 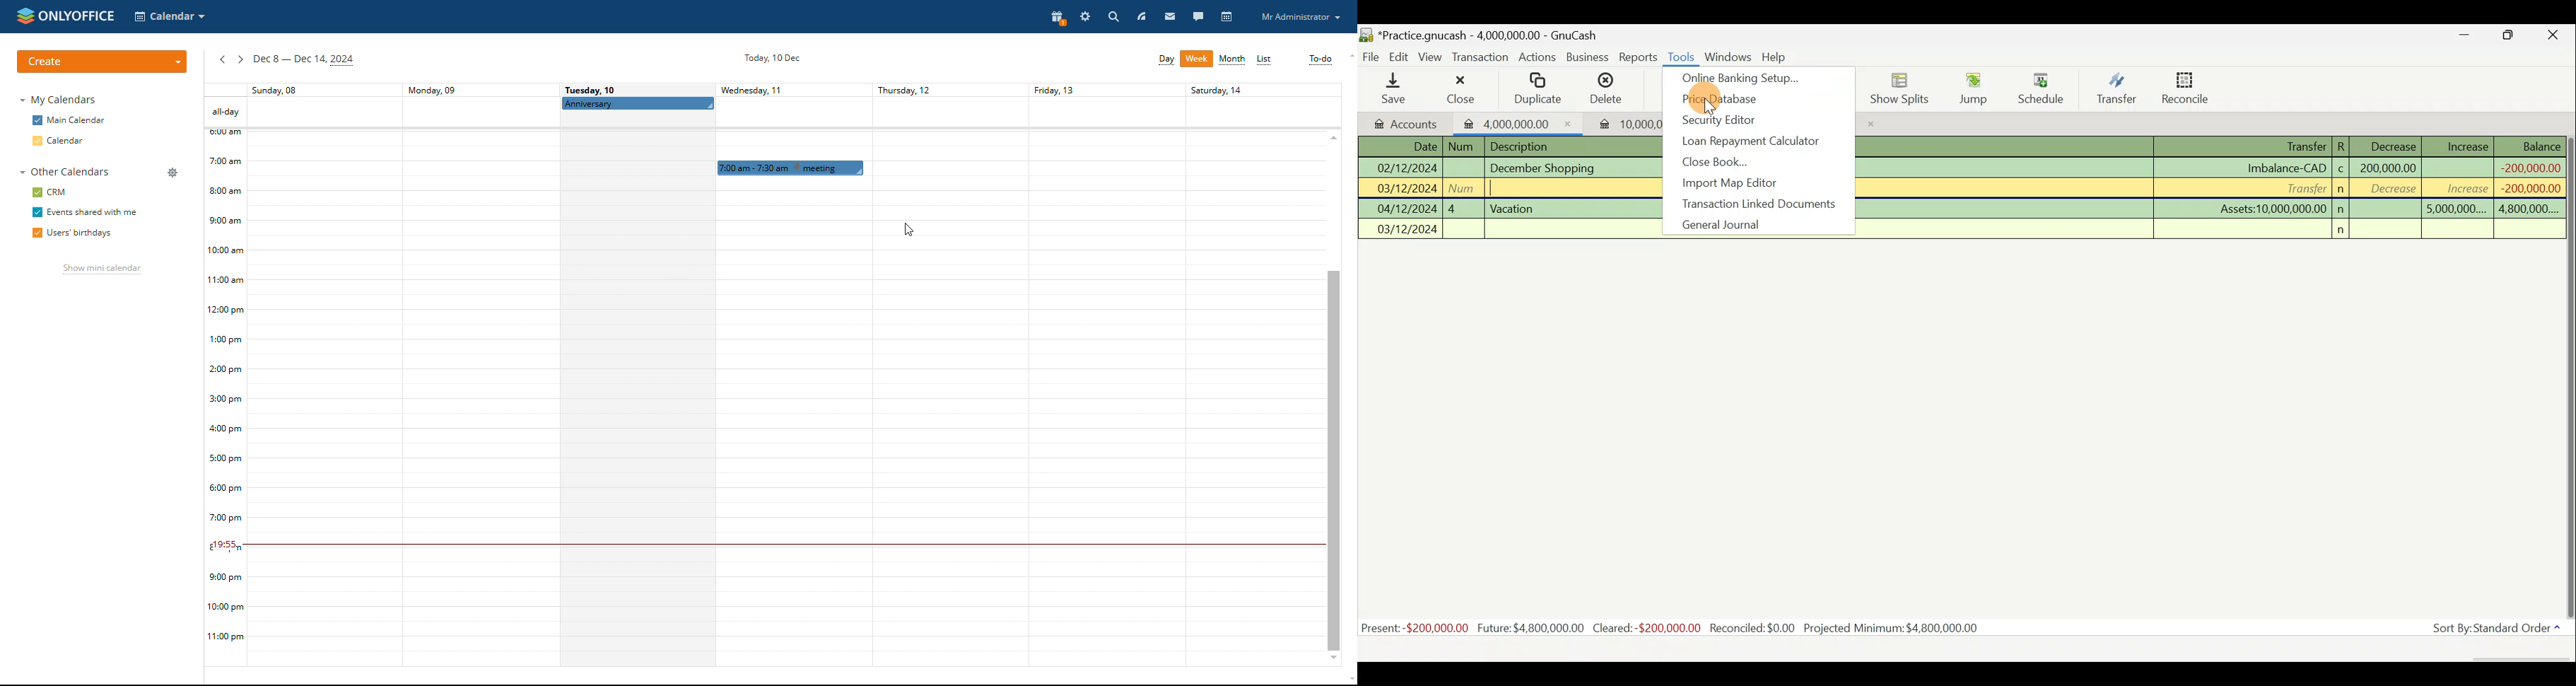 I want to click on num, so click(x=1464, y=147).